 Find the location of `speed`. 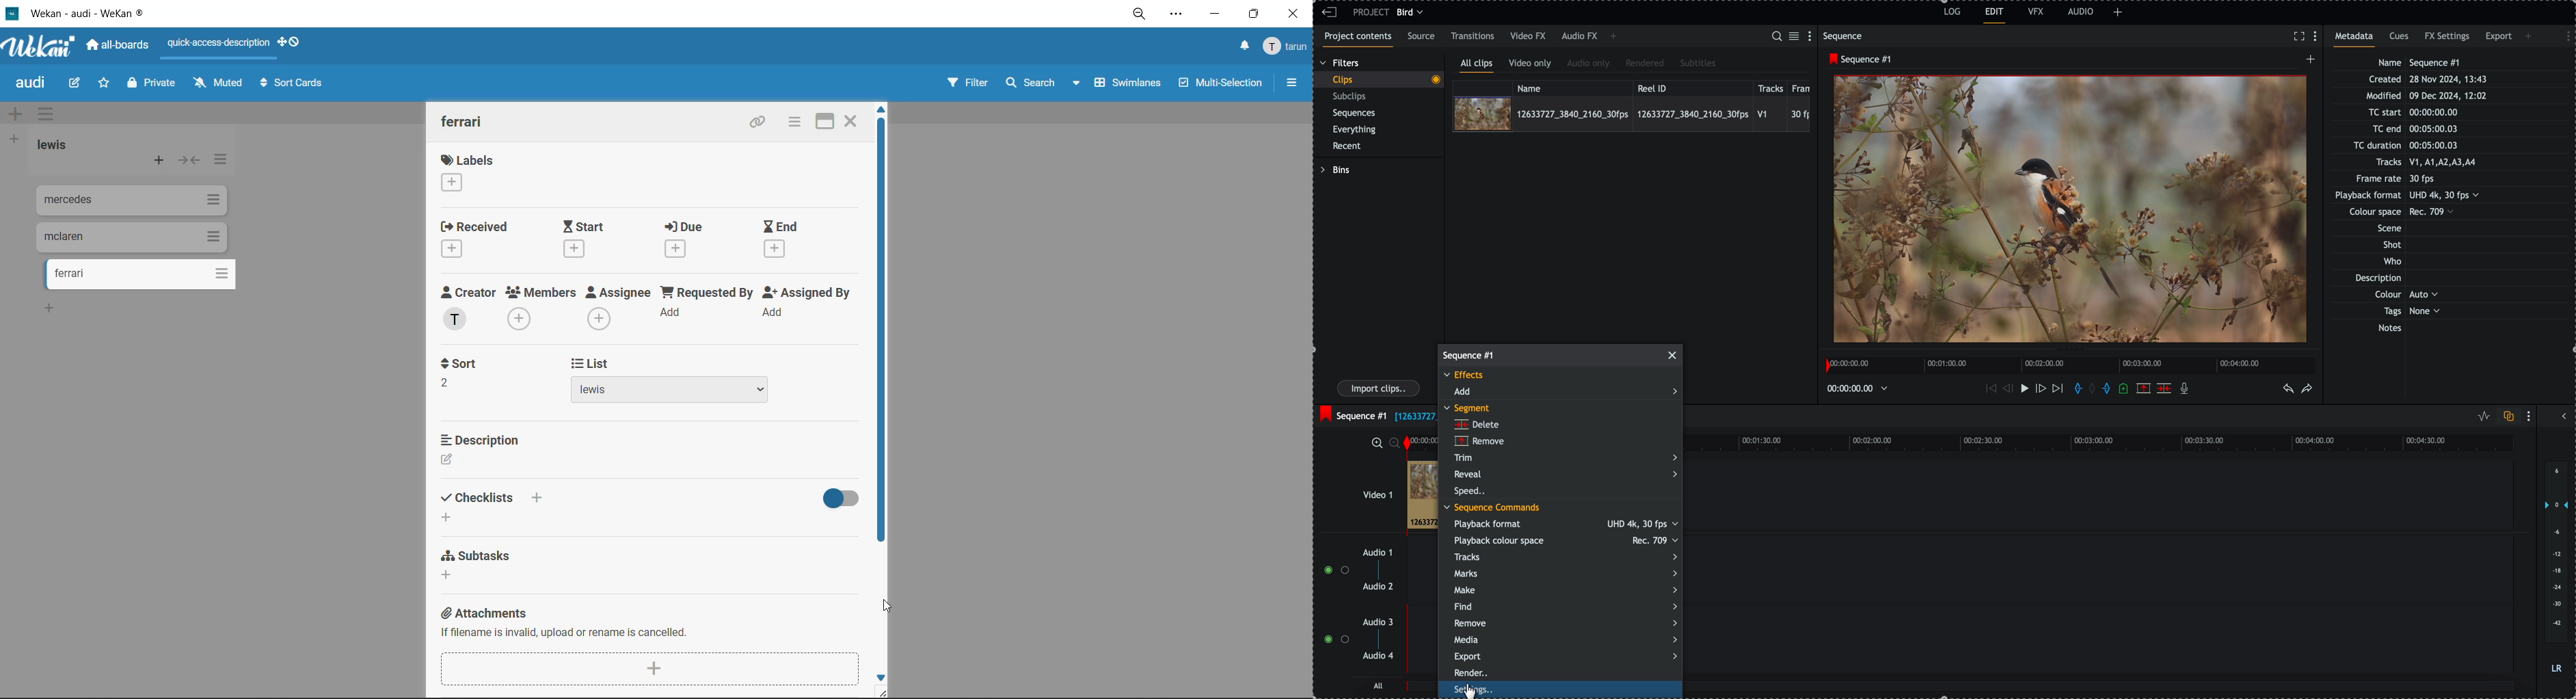

speed is located at coordinates (1471, 492).